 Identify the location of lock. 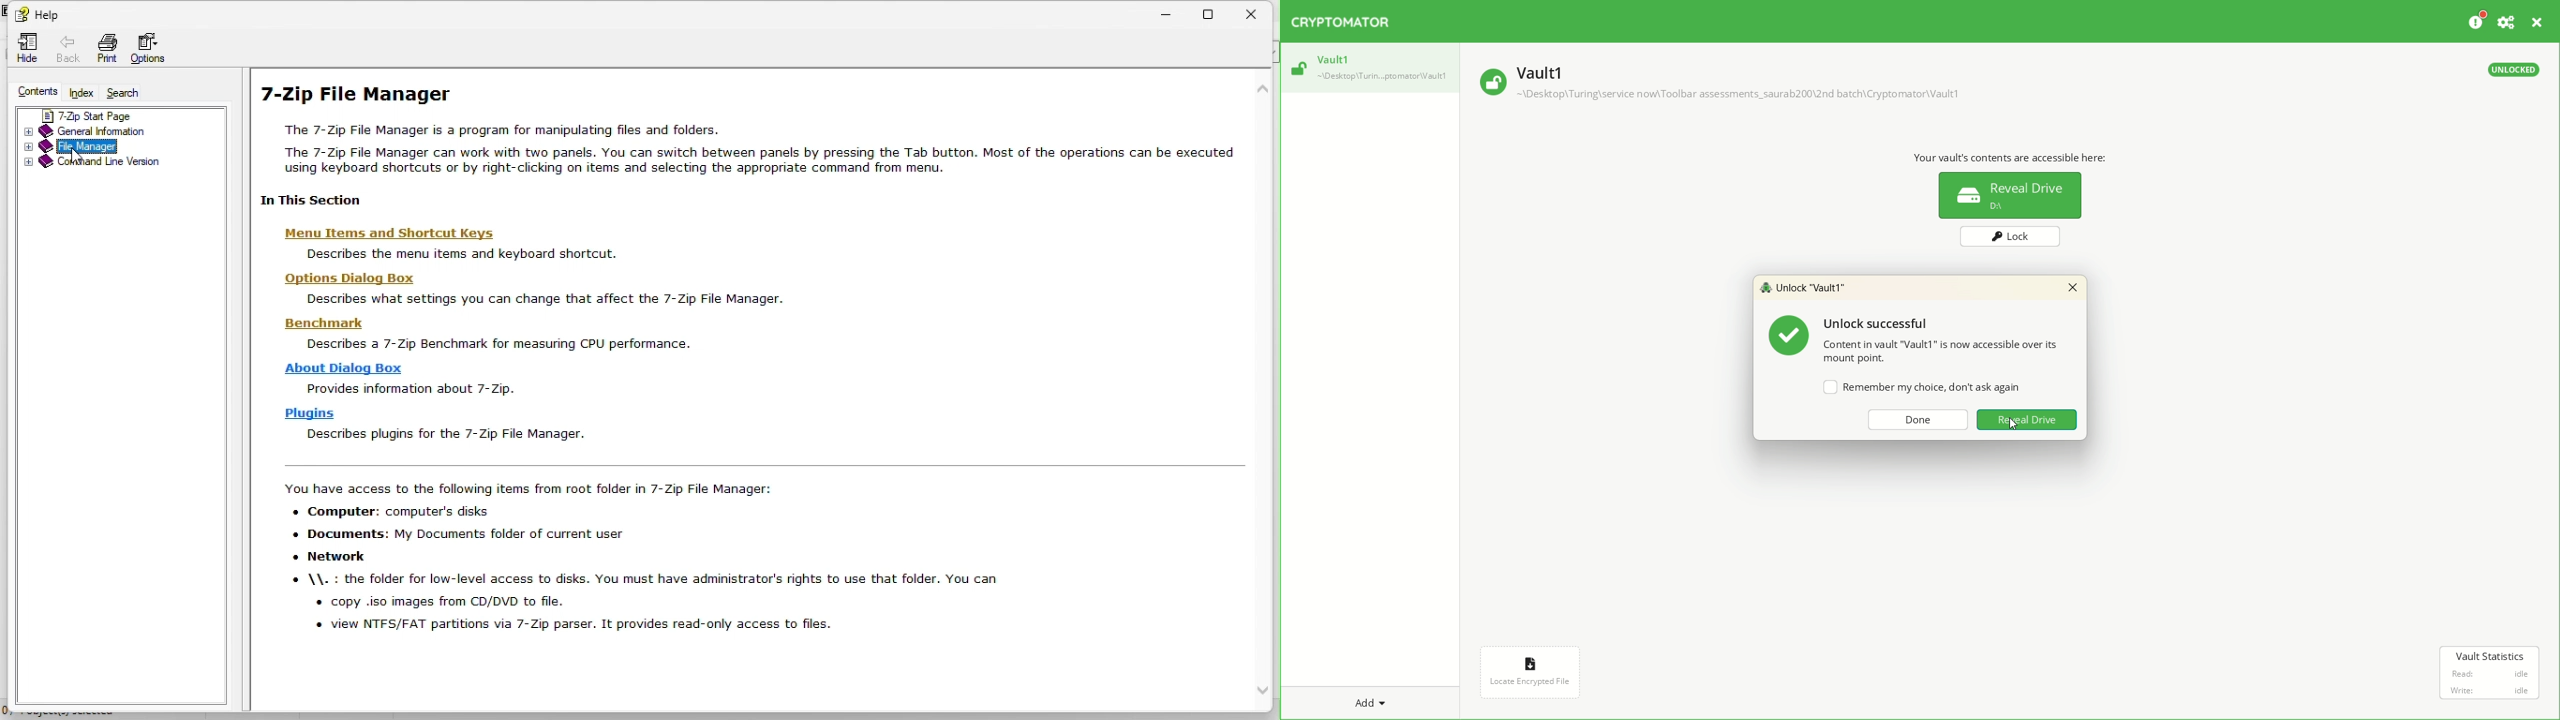
(2009, 238).